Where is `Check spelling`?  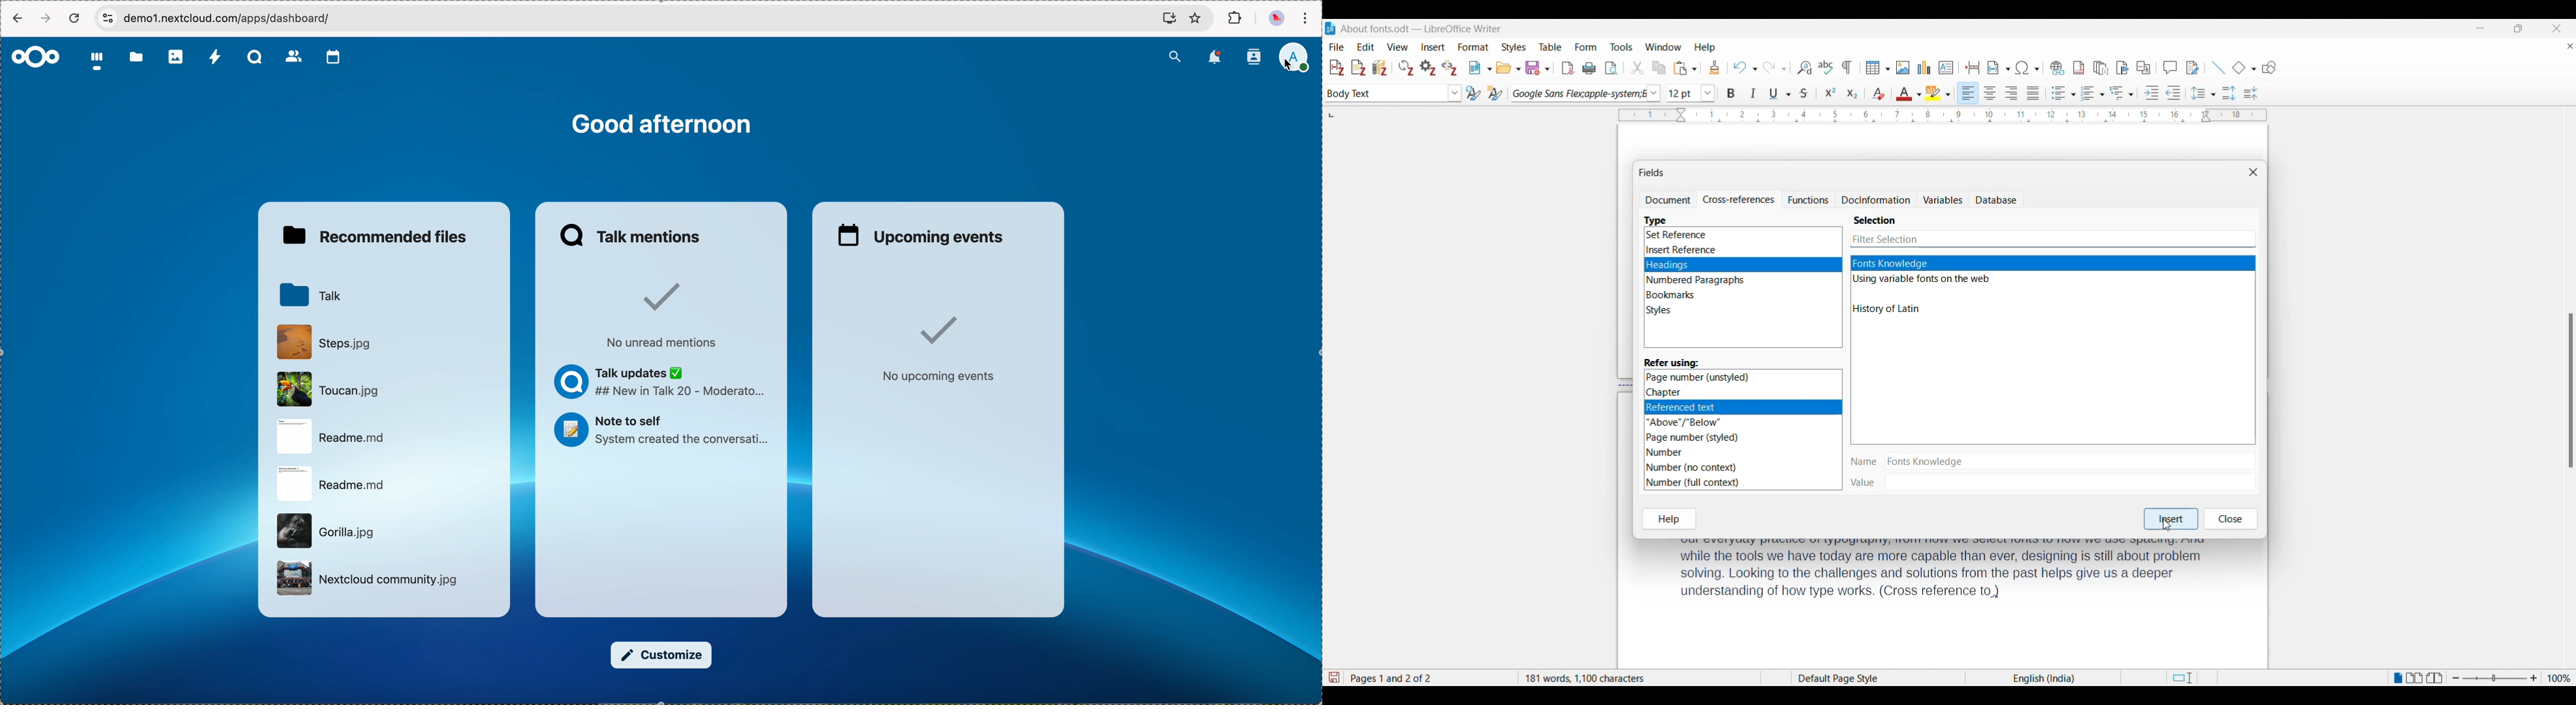
Check spelling is located at coordinates (1825, 67).